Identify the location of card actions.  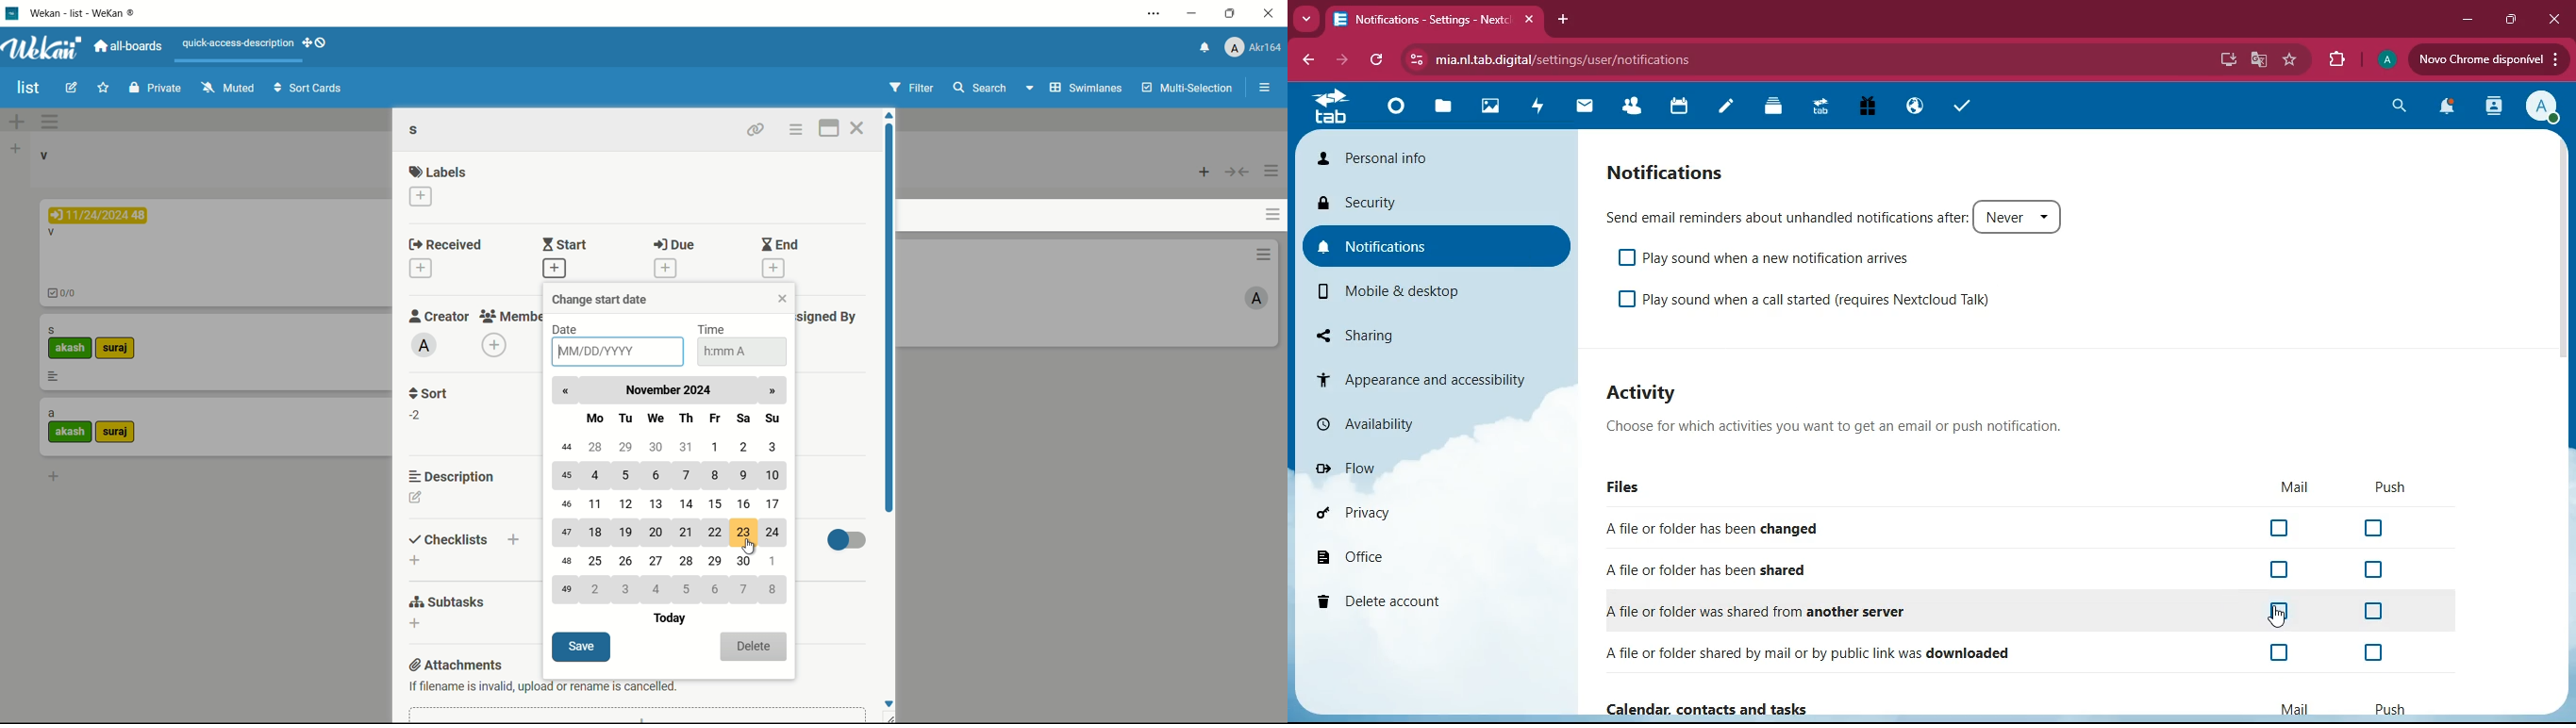
(796, 131).